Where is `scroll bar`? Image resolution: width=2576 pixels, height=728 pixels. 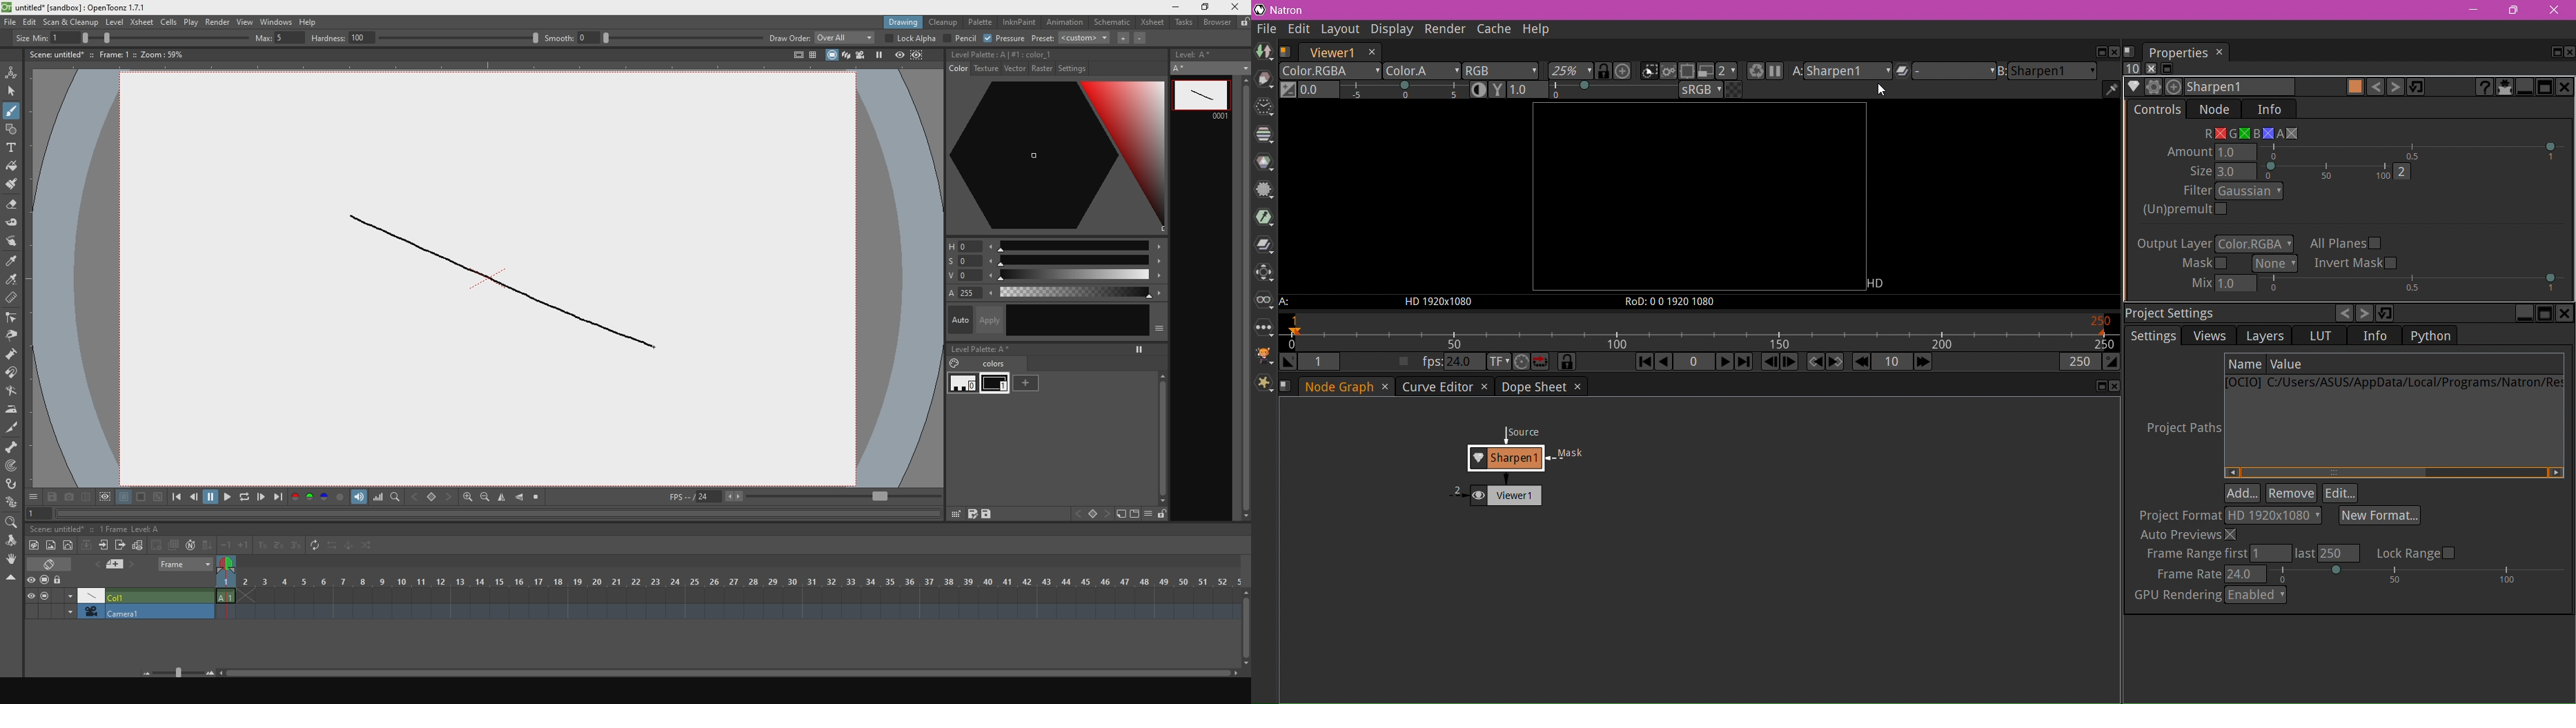 scroll bar is located at coordinates (1243, 628).